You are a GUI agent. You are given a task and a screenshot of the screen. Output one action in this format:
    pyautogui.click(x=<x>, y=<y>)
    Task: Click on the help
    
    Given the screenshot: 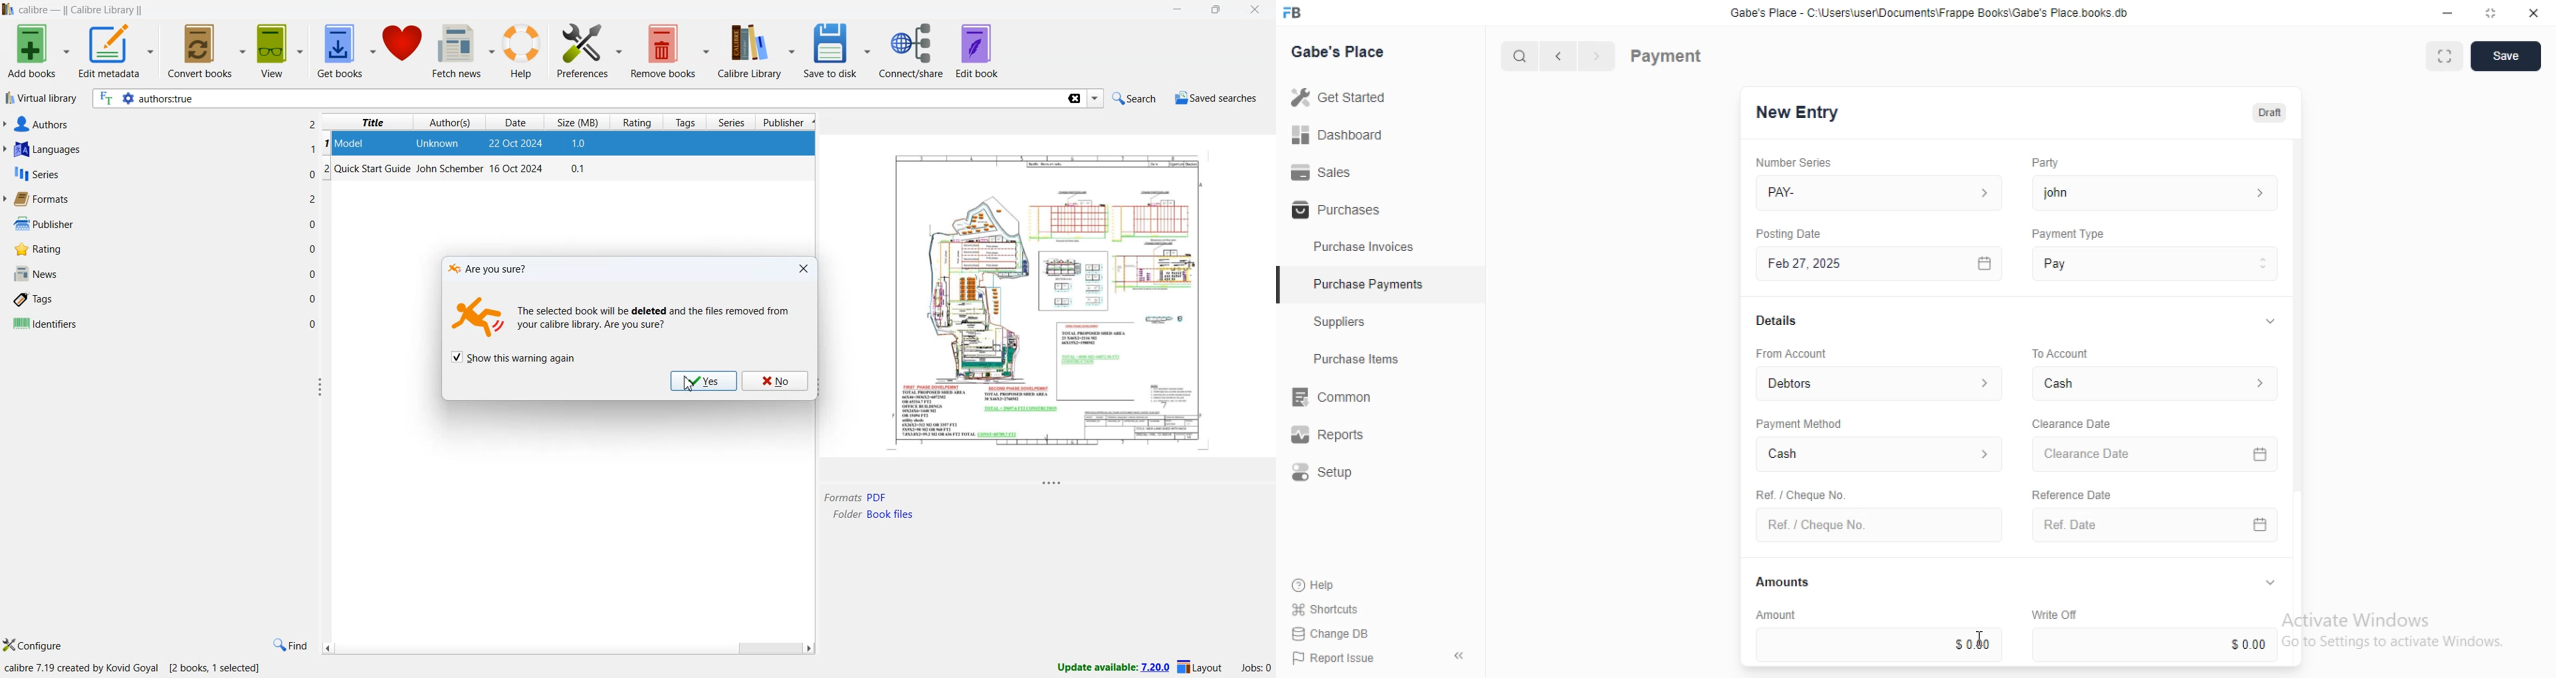 What is the action you would take?
    pyautogui.click(x=525, y=53)
    